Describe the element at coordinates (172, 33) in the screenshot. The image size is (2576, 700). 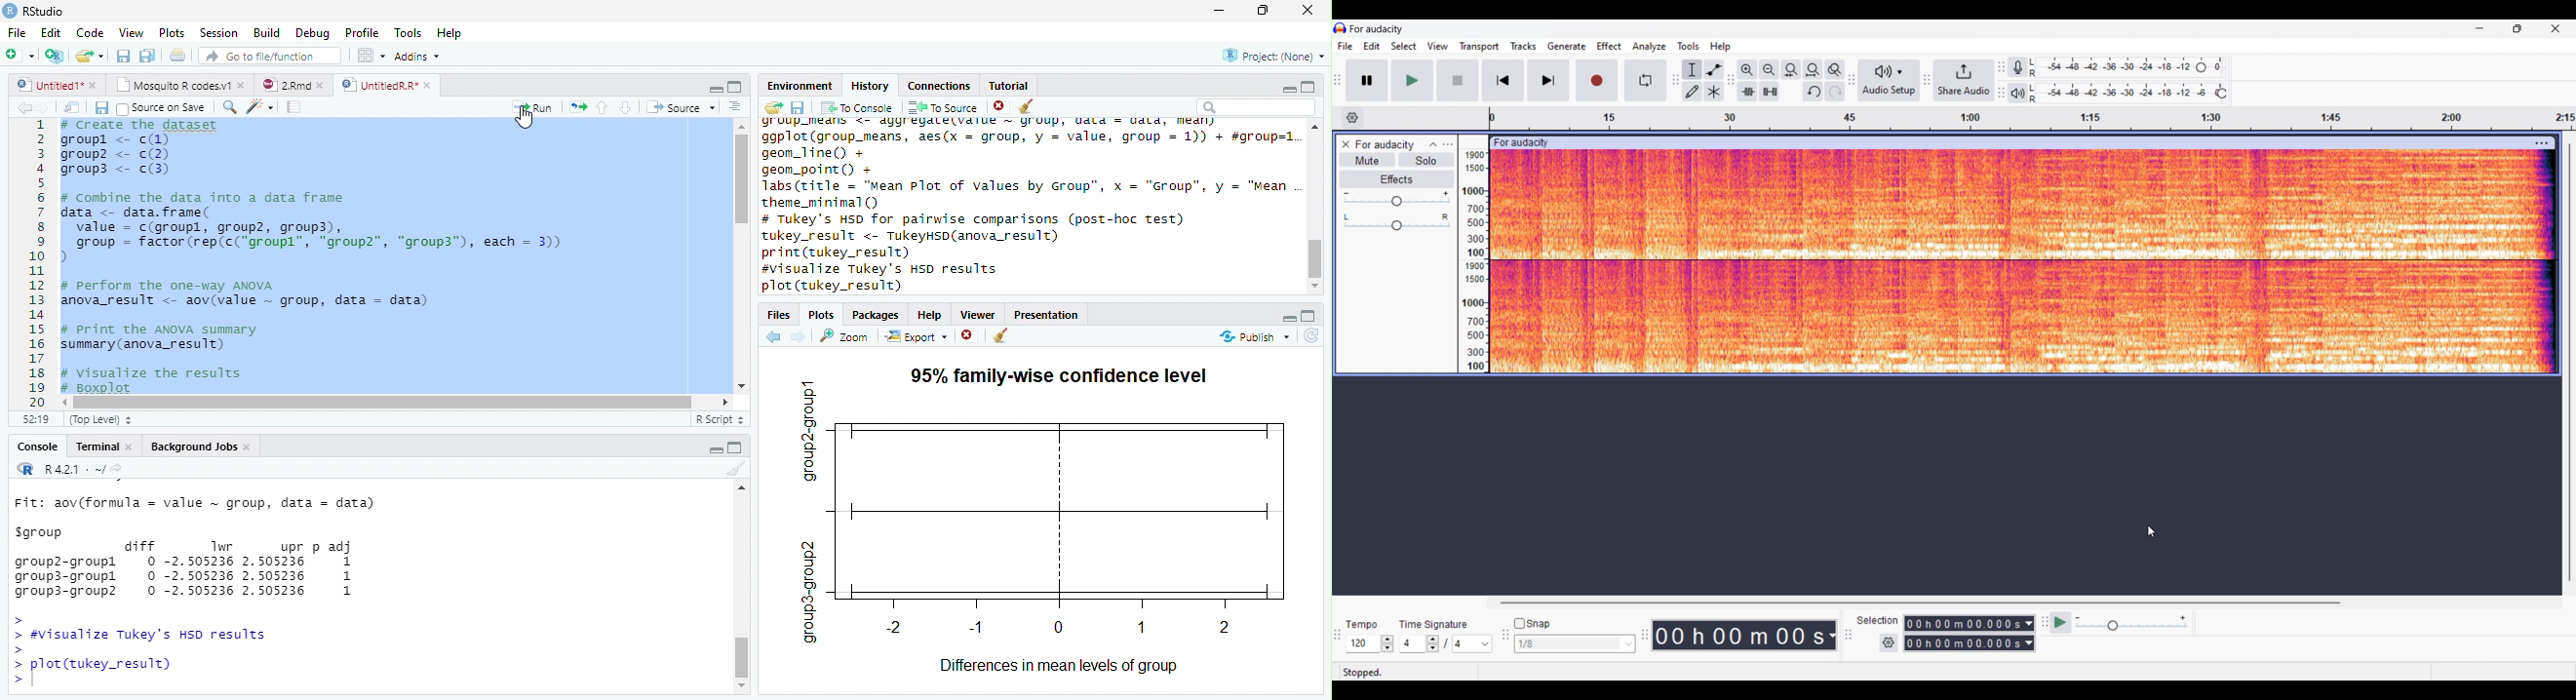
I see `Plots` at that location.